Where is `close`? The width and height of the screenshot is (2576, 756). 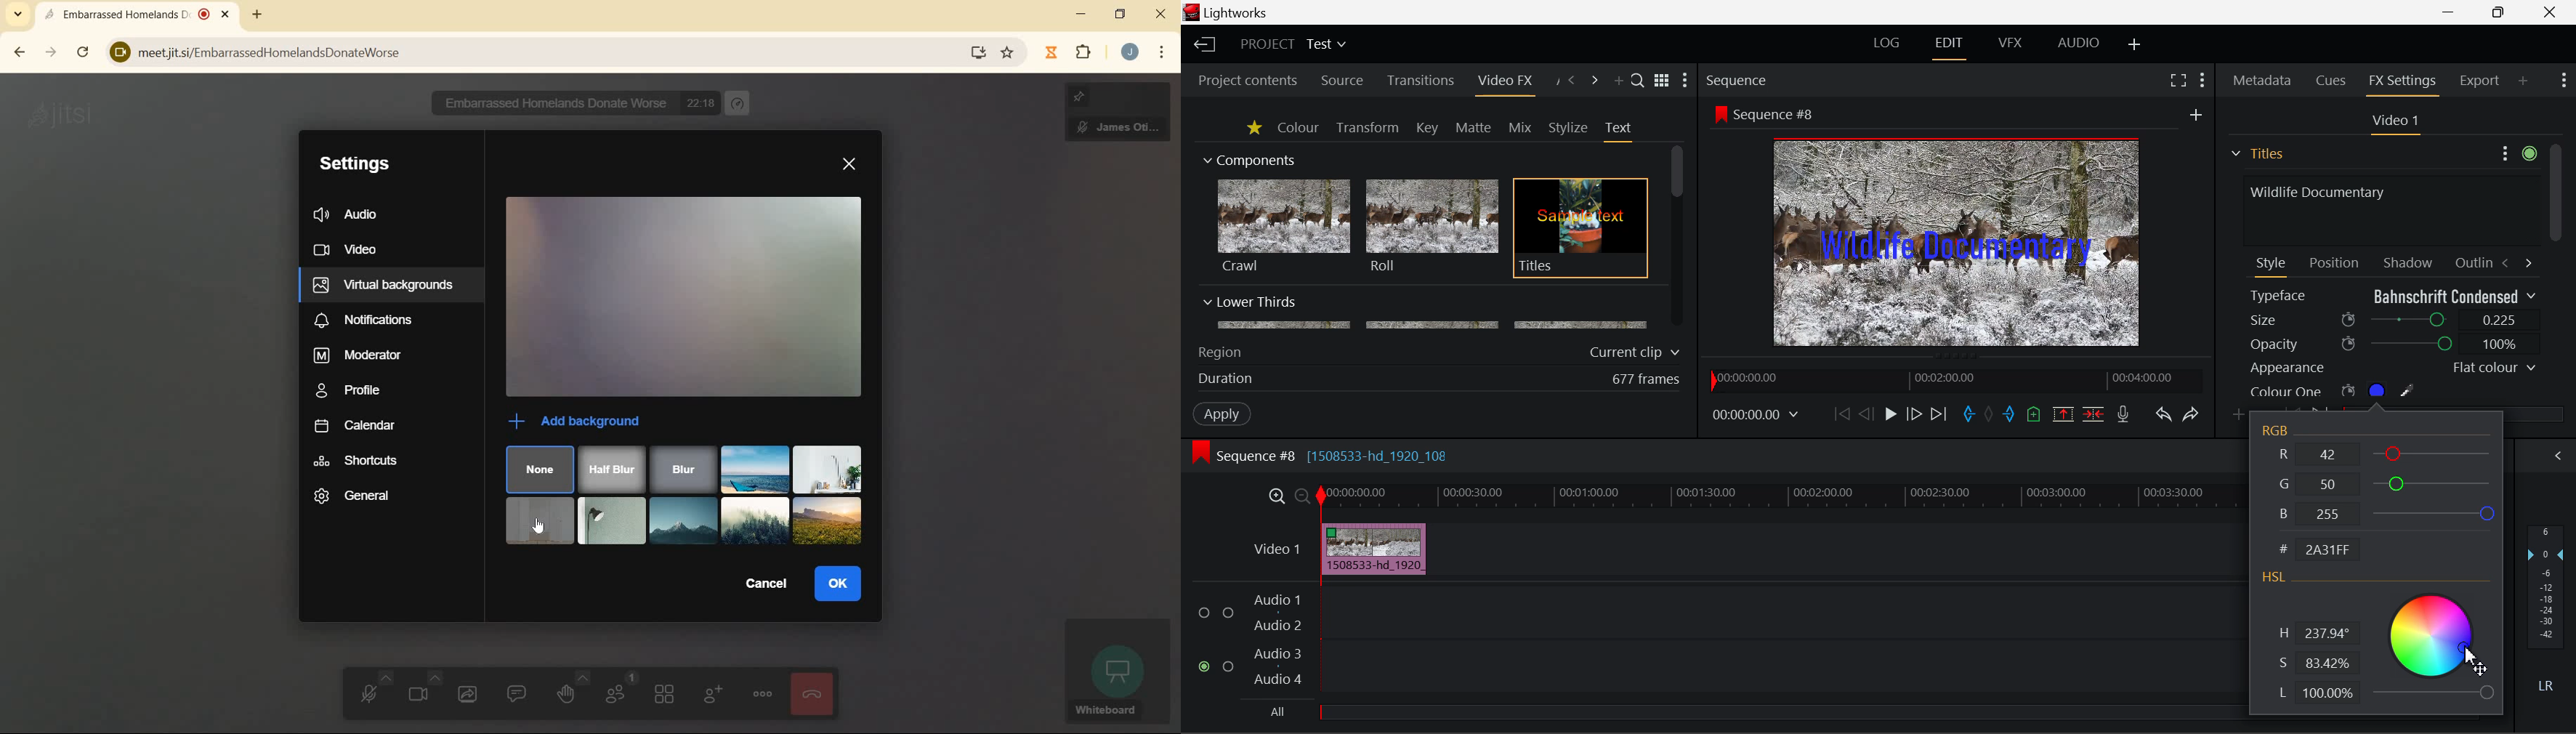 close is located at coordinates (852, 165).